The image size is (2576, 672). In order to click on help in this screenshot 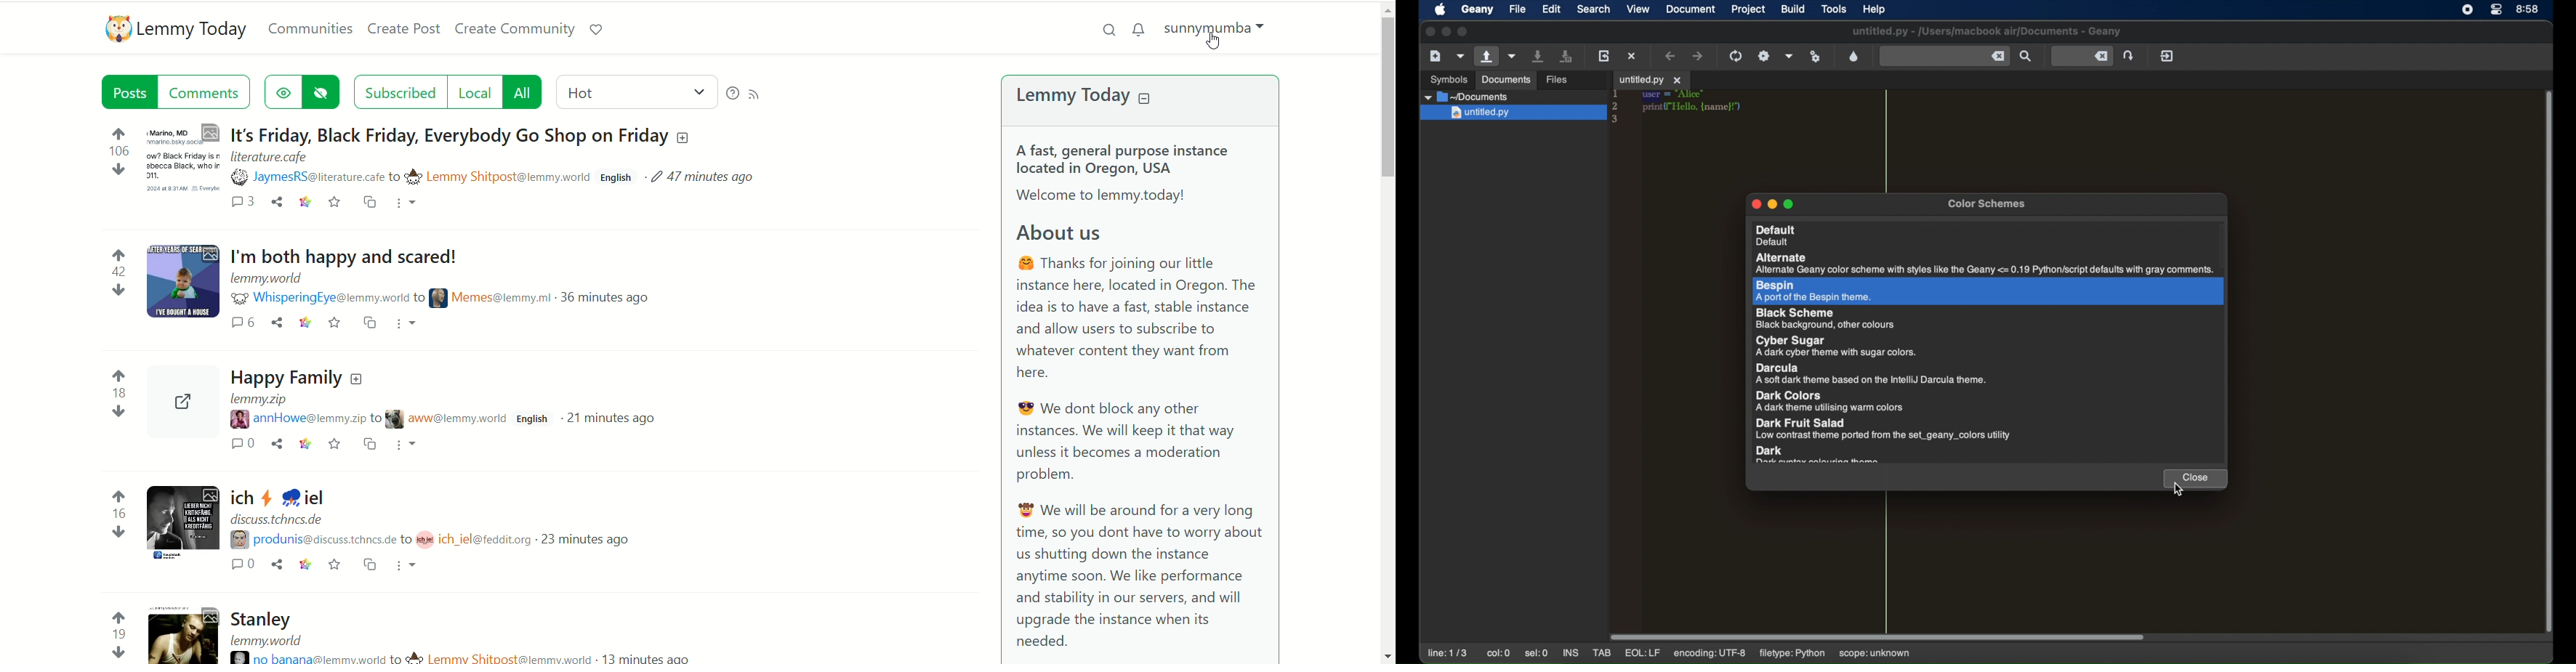, I will do `click(732, 92)`.